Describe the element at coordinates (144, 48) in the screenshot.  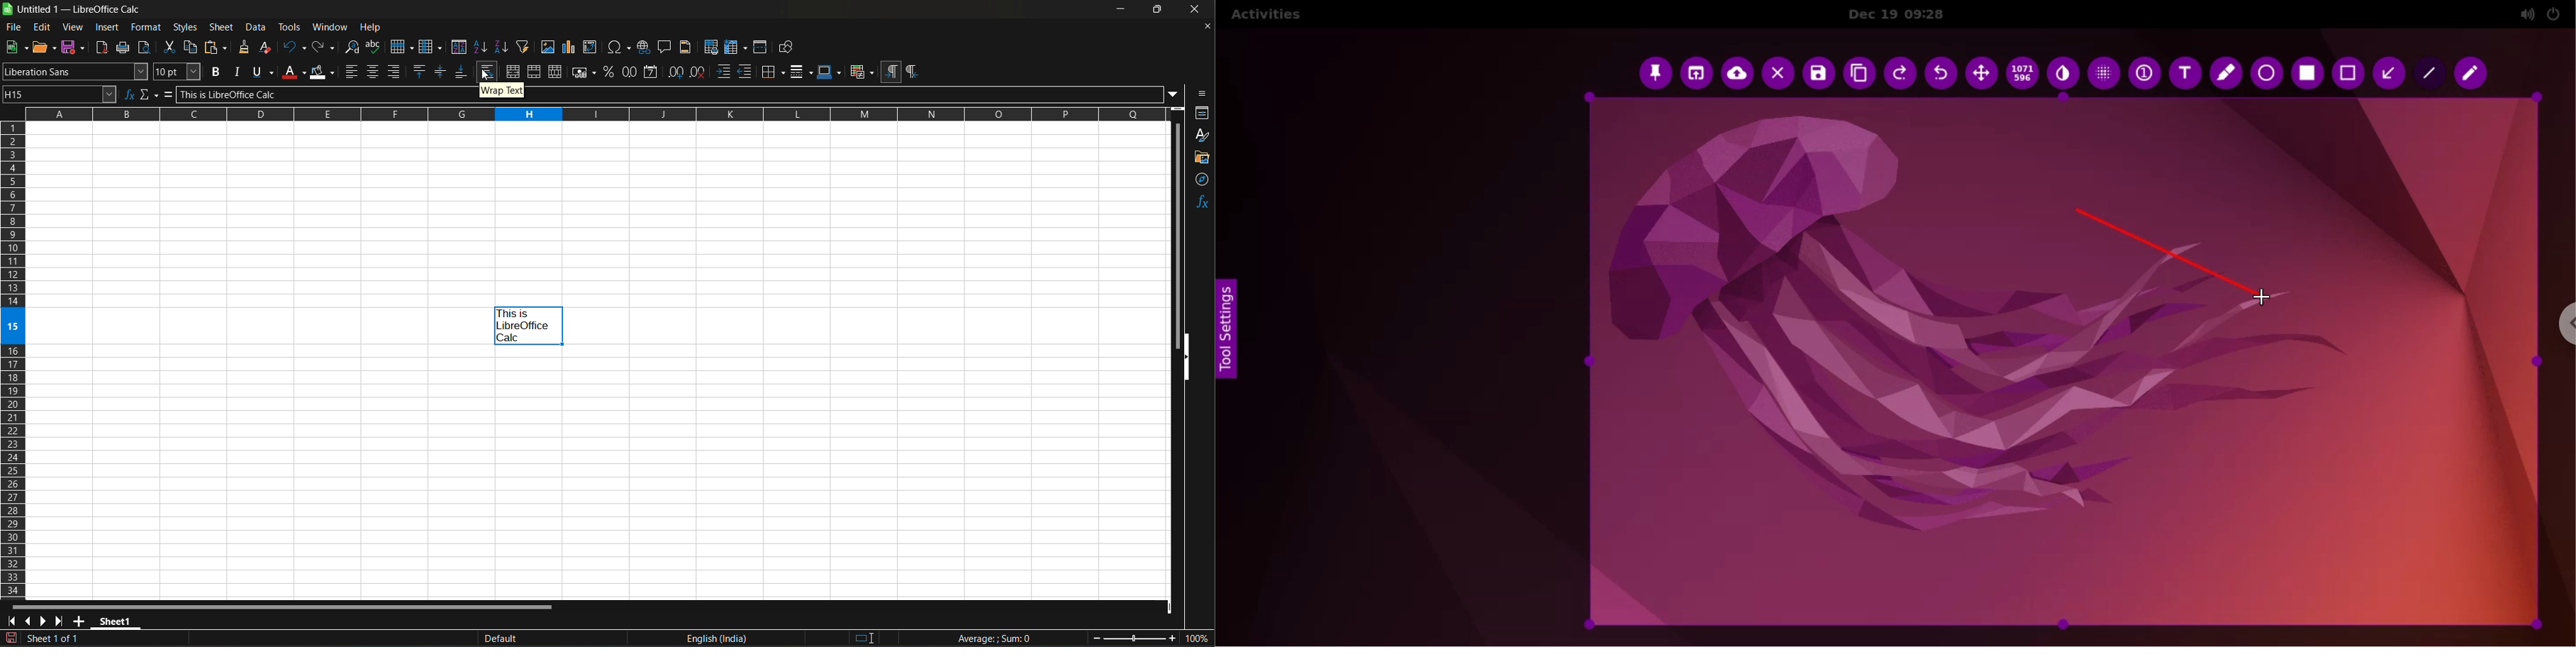
I see `toggle print preview` at that location.